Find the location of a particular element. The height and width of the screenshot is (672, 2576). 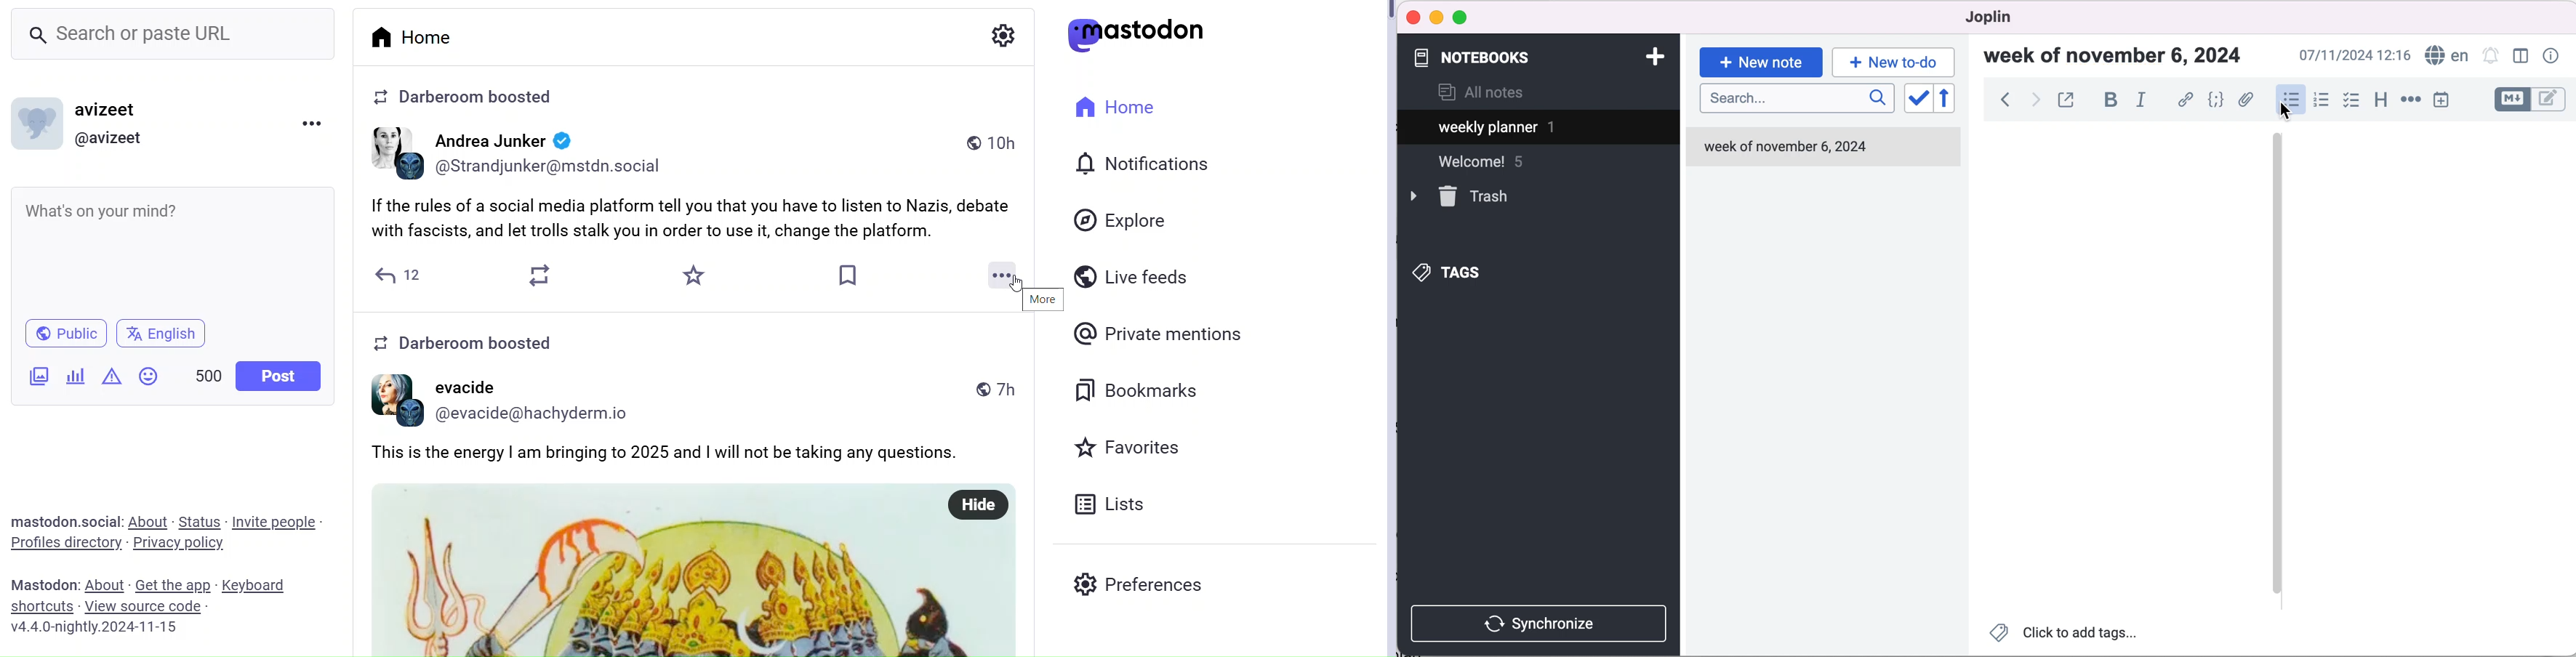

Profile Picture is located at coordinates (38, 124).